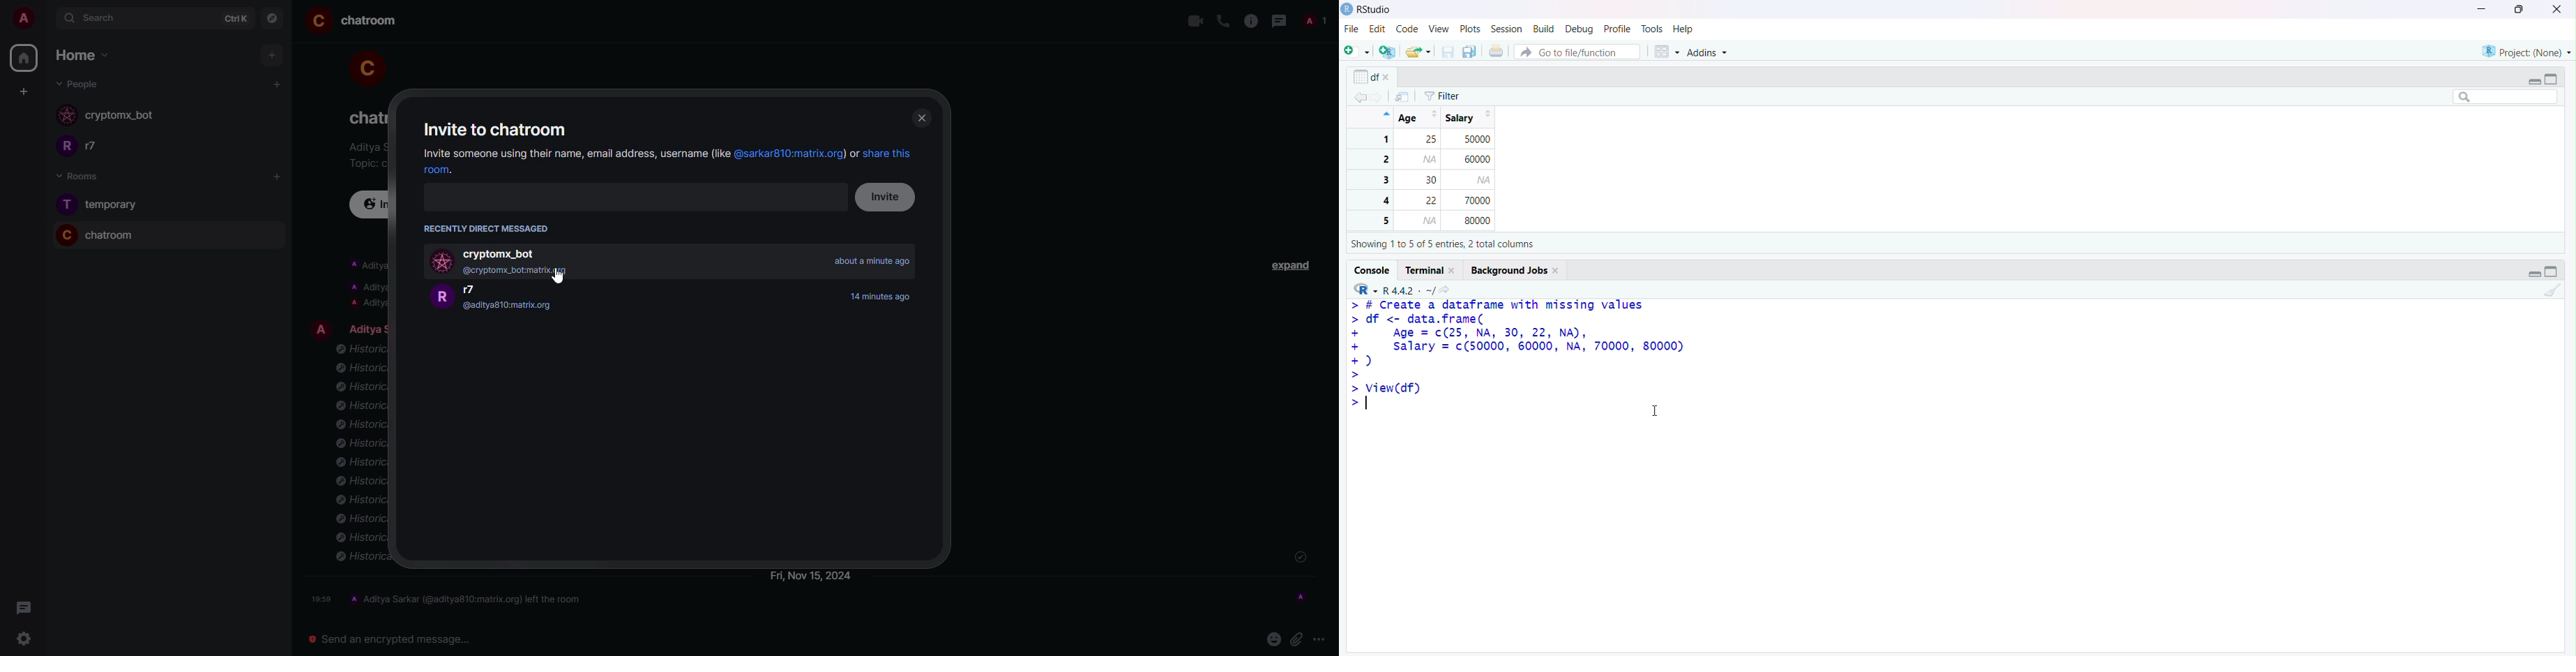  Describe the element at coordinates (1653, 29) in the screenshot. I see `Tools` at that location.